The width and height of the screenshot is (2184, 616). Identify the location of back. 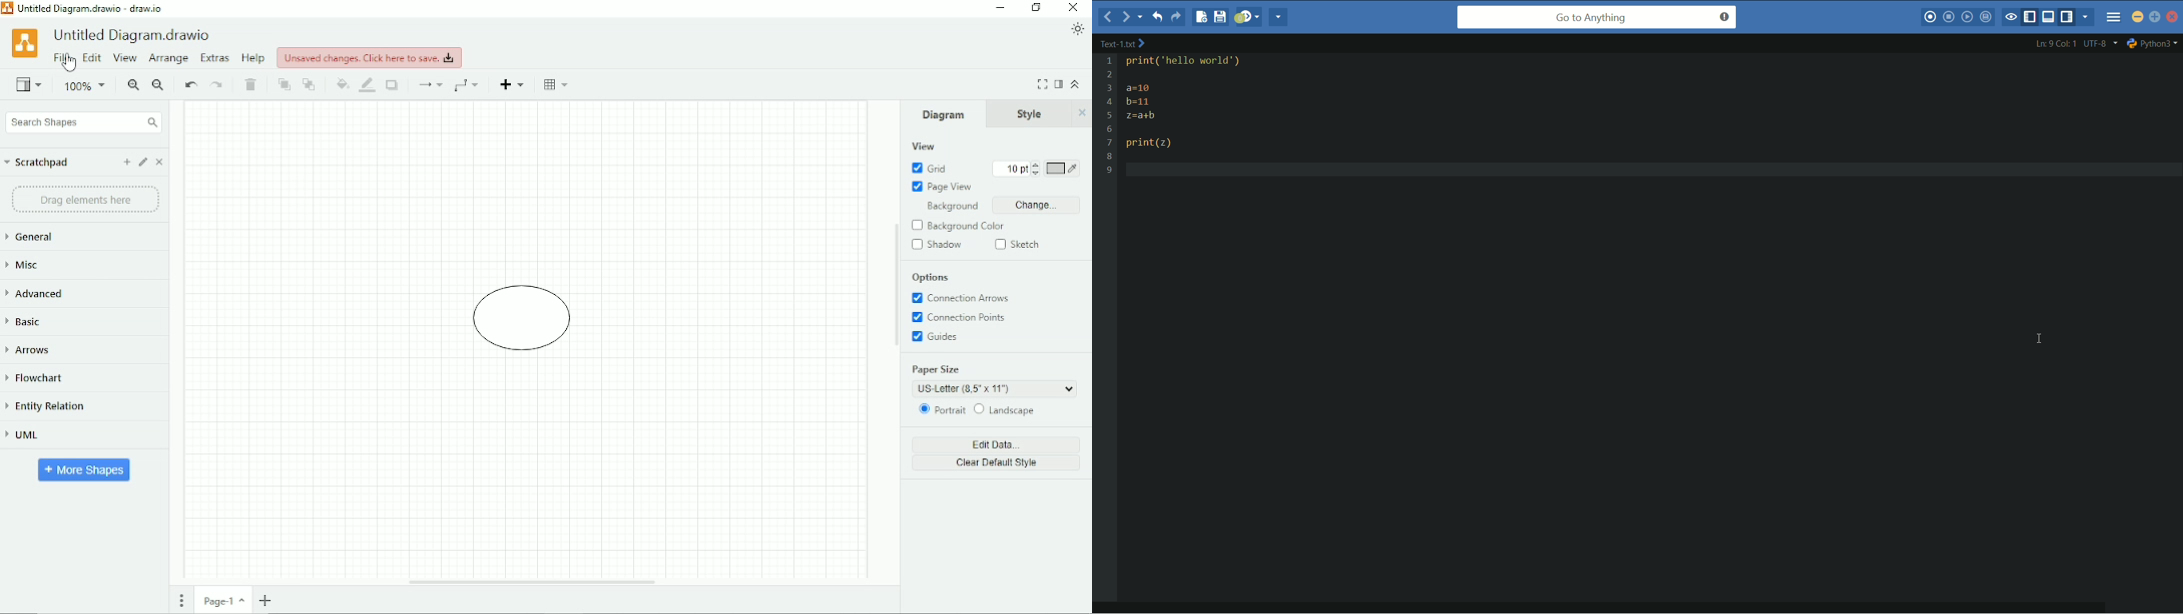
(1105, 18).